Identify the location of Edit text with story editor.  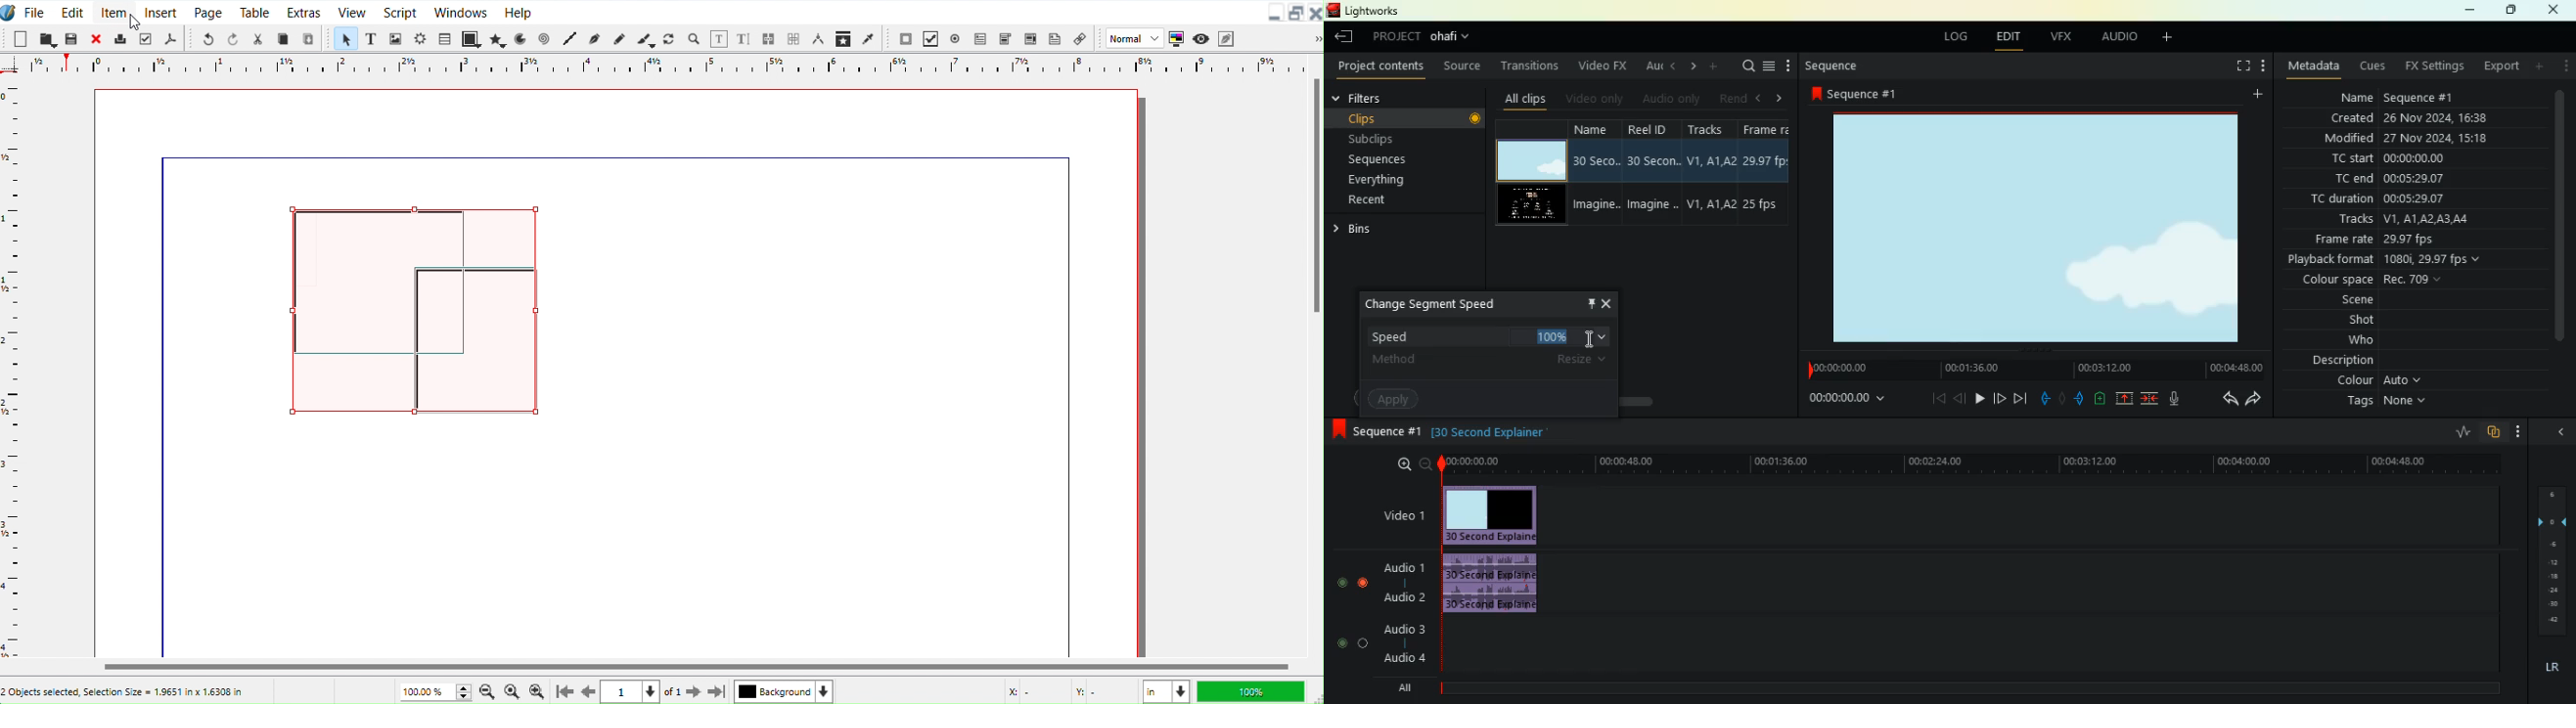
(745, 39).